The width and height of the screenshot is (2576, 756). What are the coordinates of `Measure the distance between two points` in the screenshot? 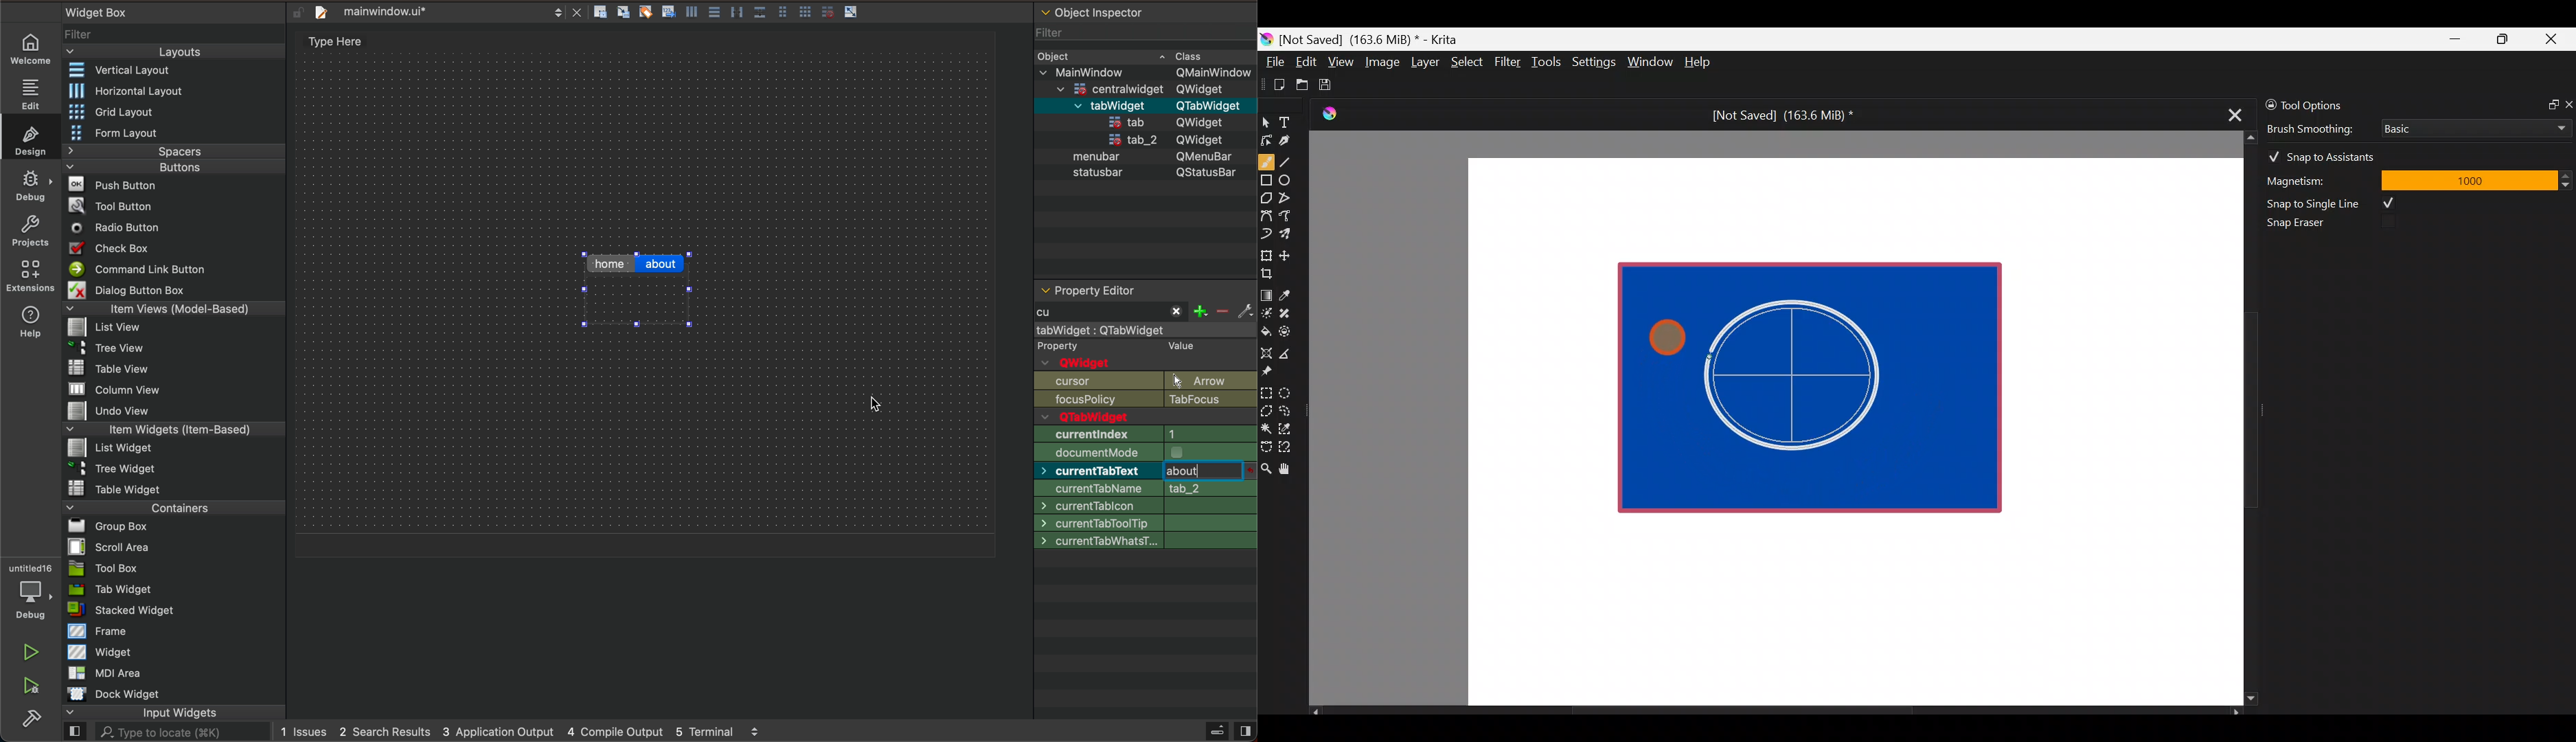 It's located at (1289, 349).